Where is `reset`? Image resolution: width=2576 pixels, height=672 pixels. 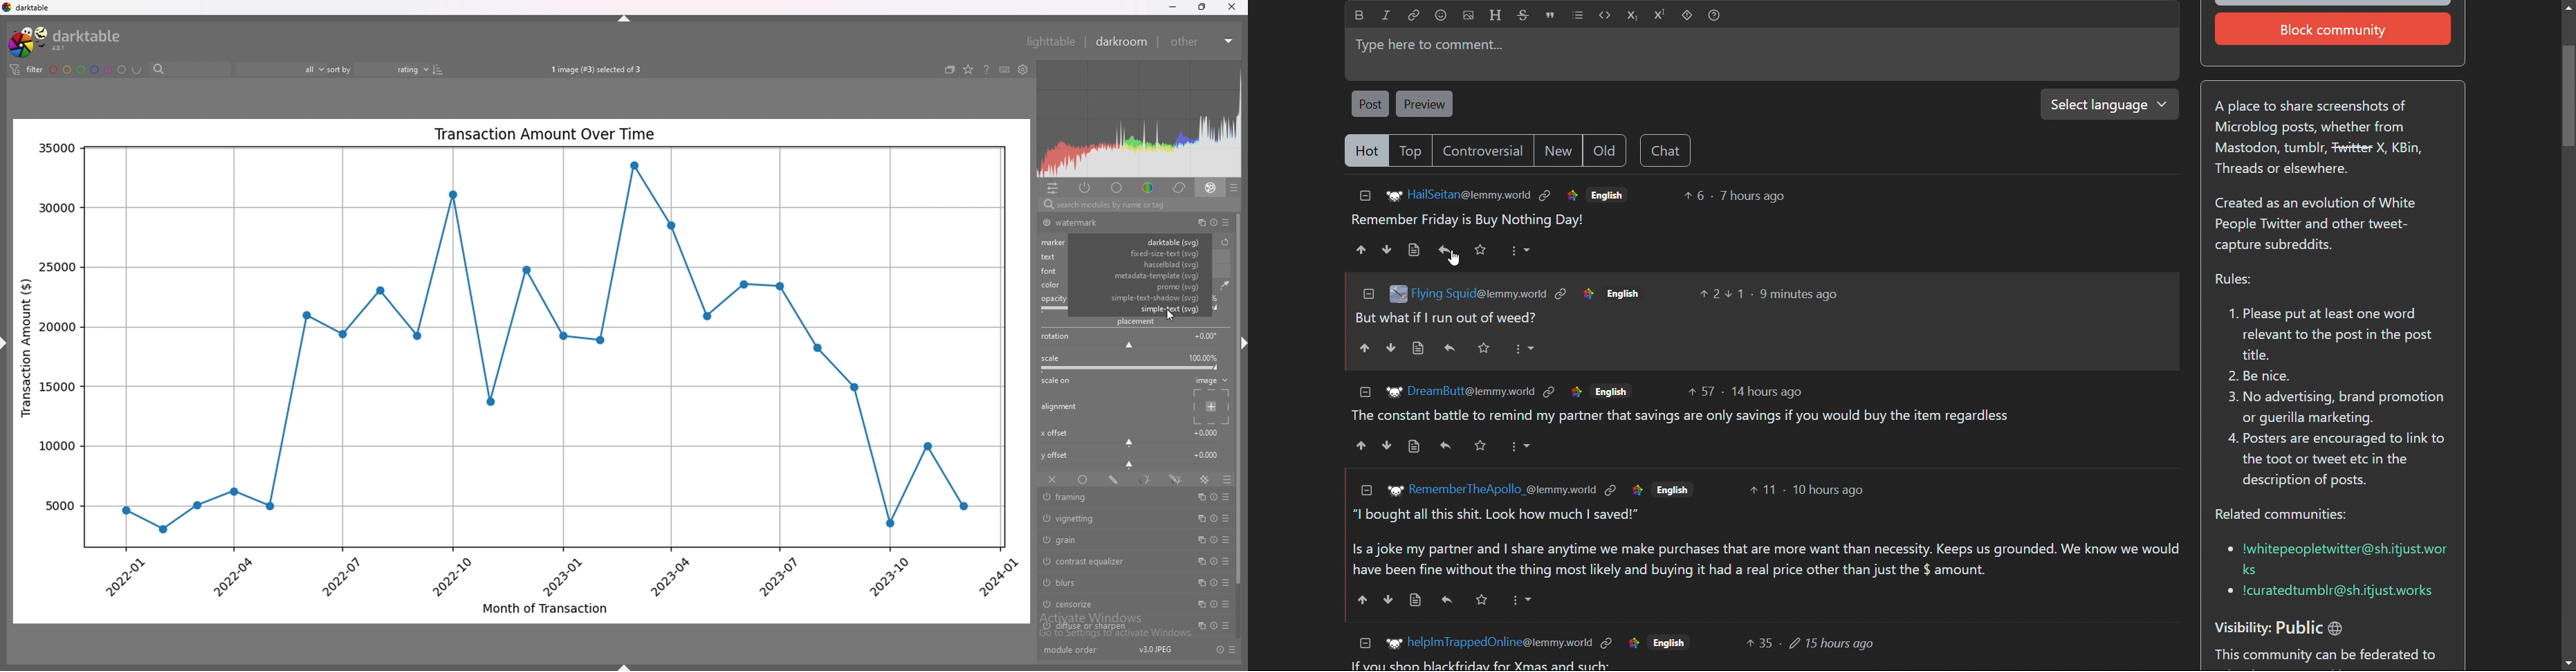 reset is located at coordinates (1212, 562).